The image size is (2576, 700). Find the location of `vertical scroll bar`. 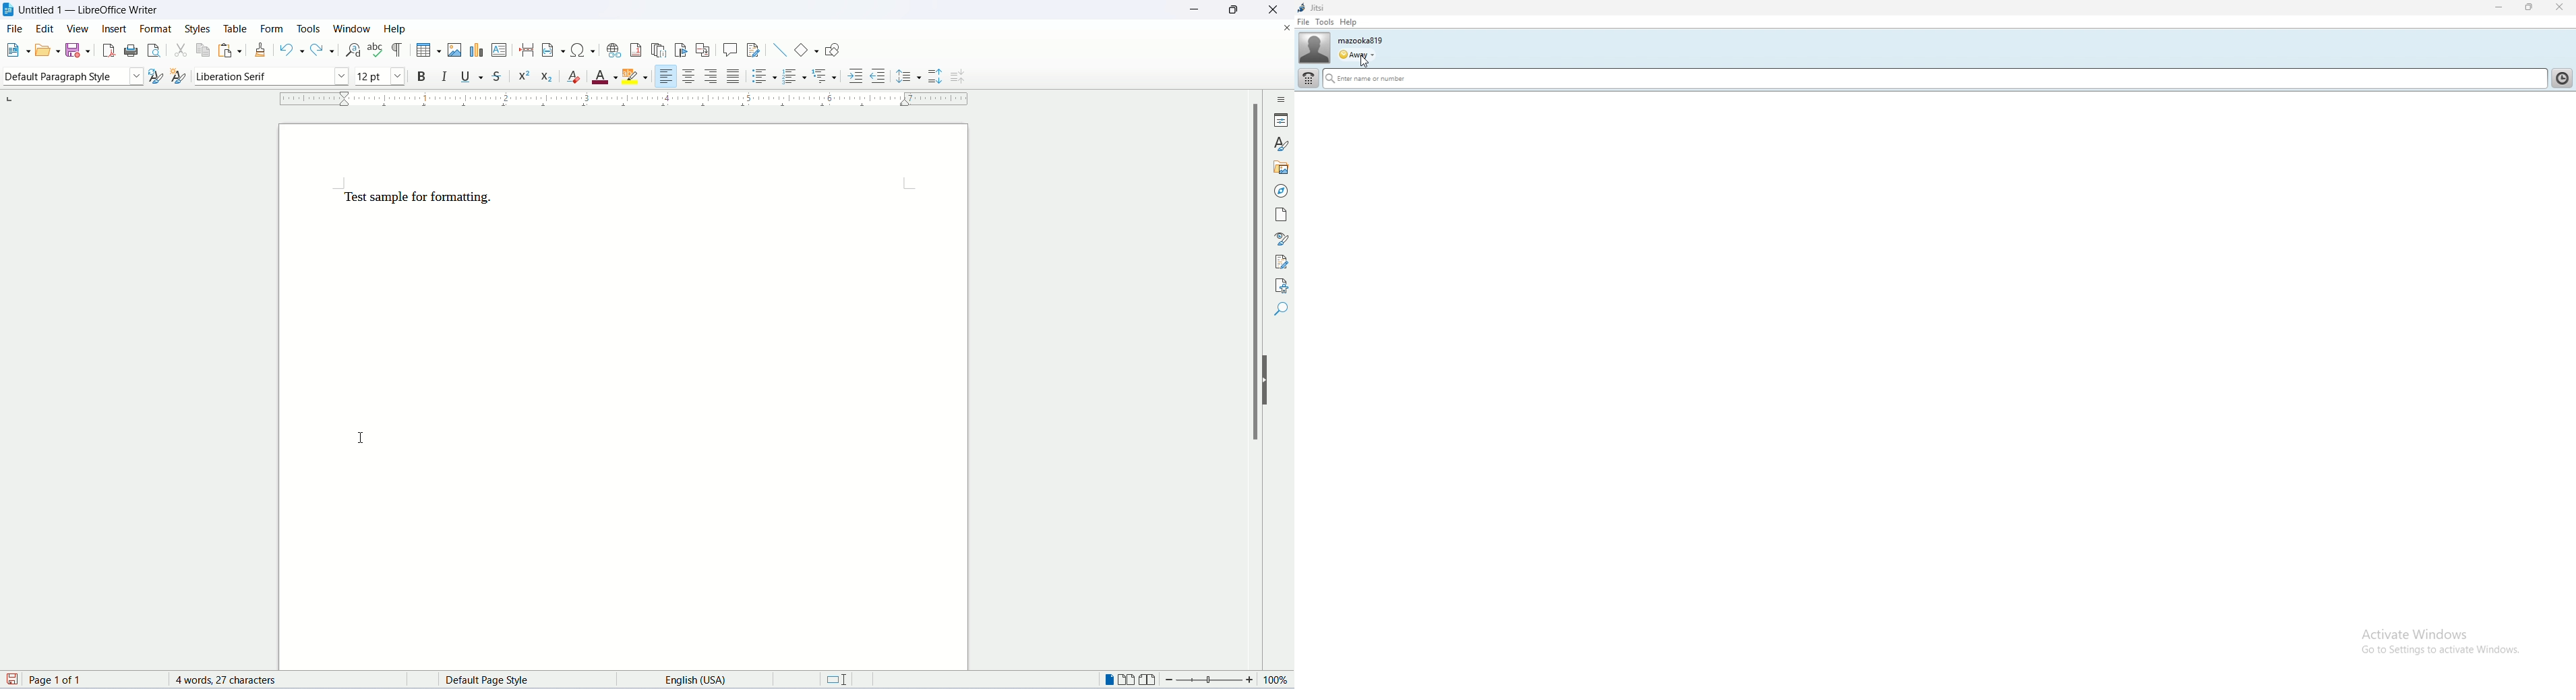

vertical scroll bar is located at coordinates (1251, 384).